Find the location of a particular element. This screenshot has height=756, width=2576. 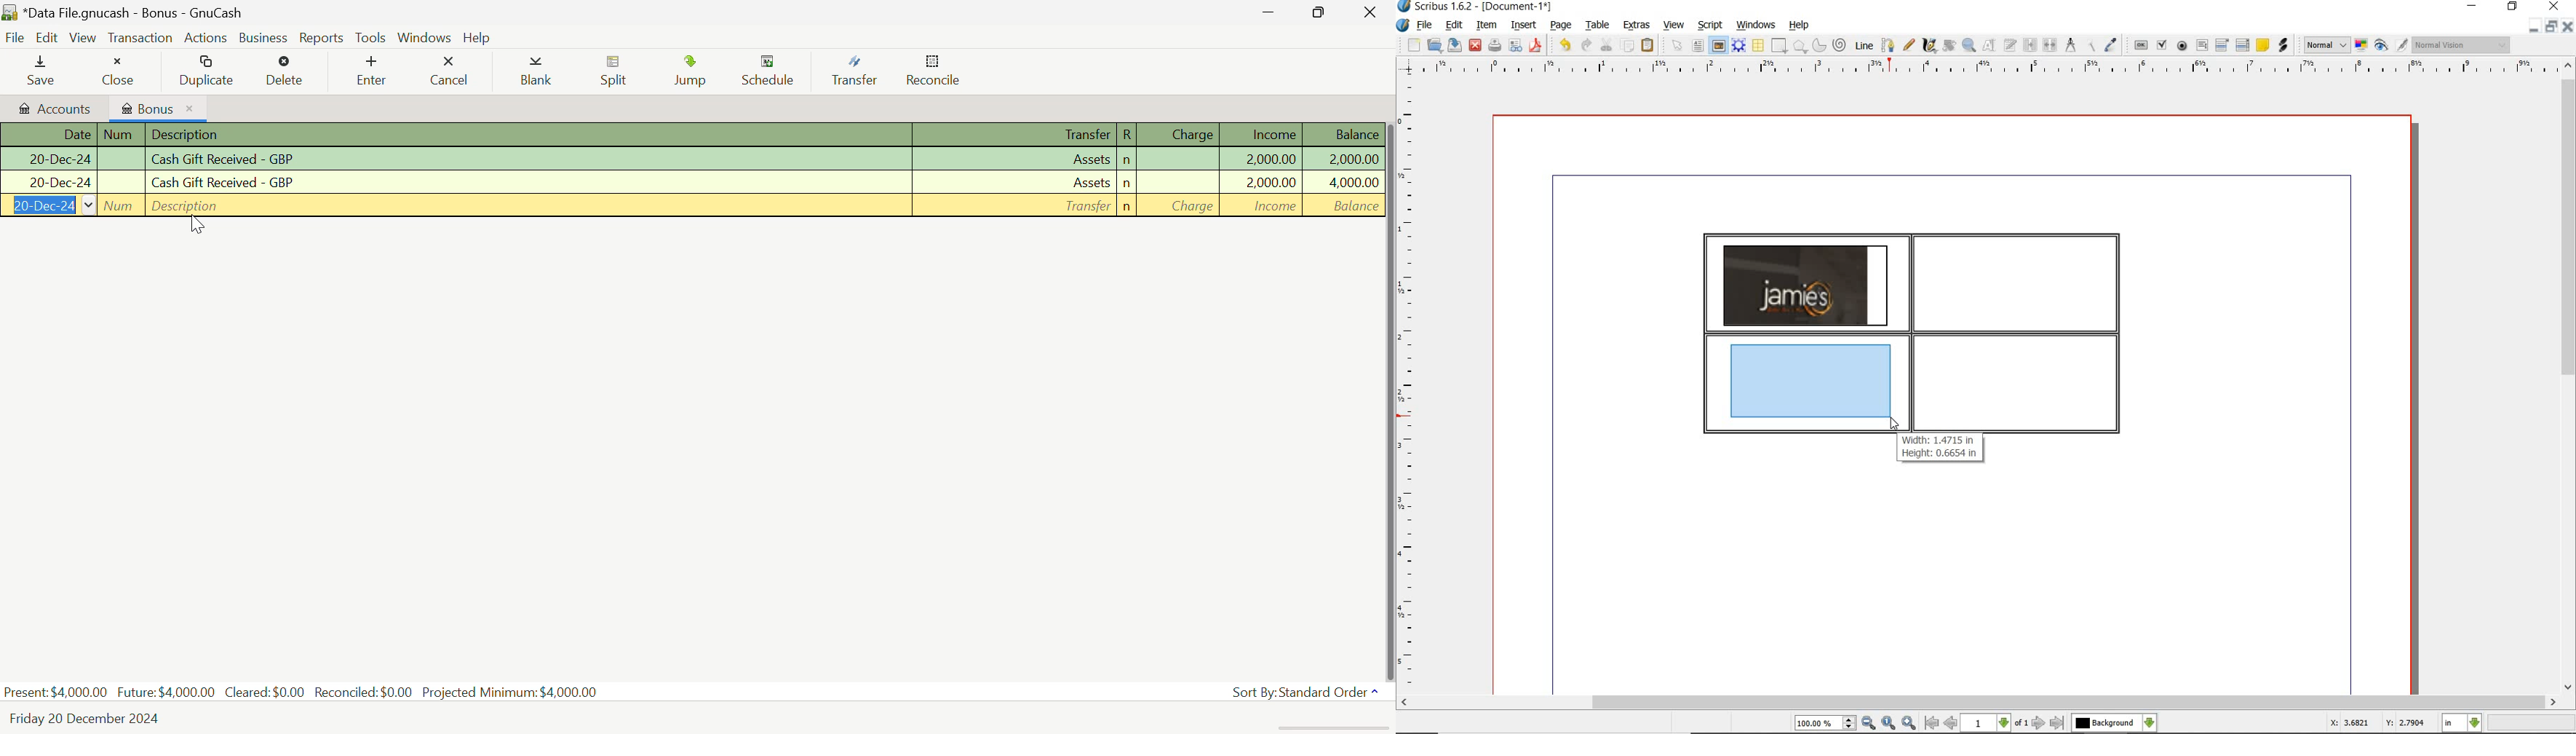

preview mode is located at coordinates (2381, 46).